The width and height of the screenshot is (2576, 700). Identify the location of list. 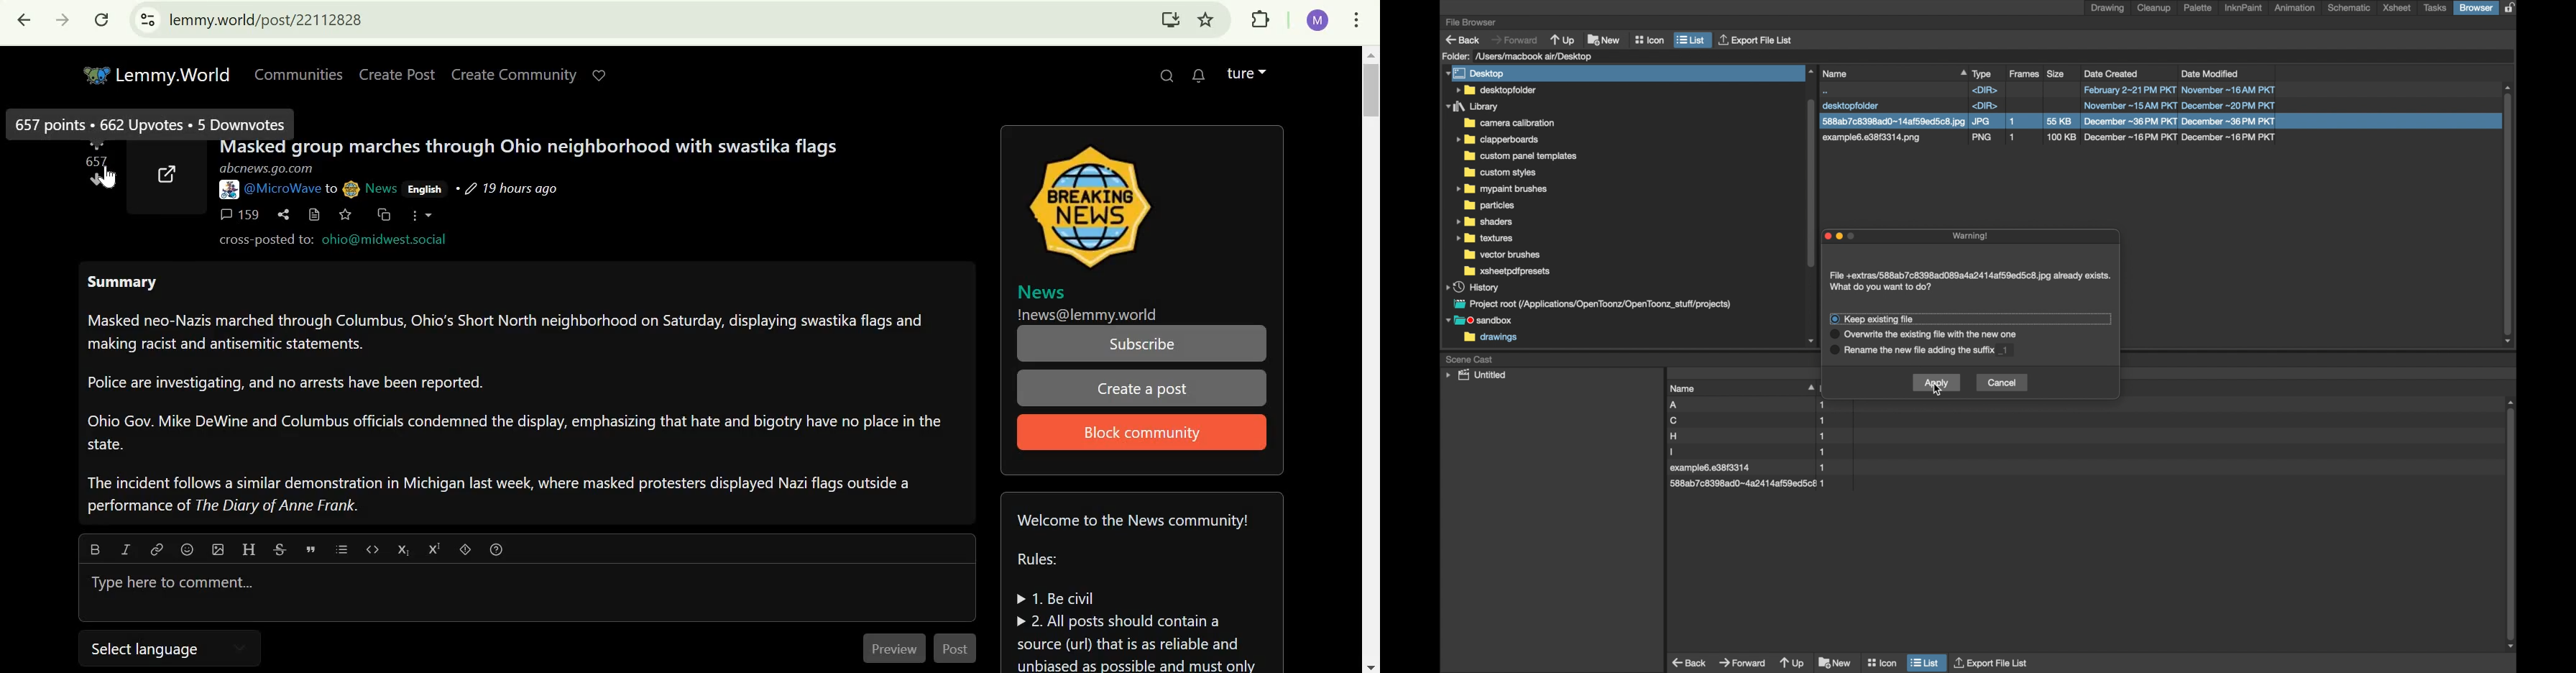
(1925, 662).